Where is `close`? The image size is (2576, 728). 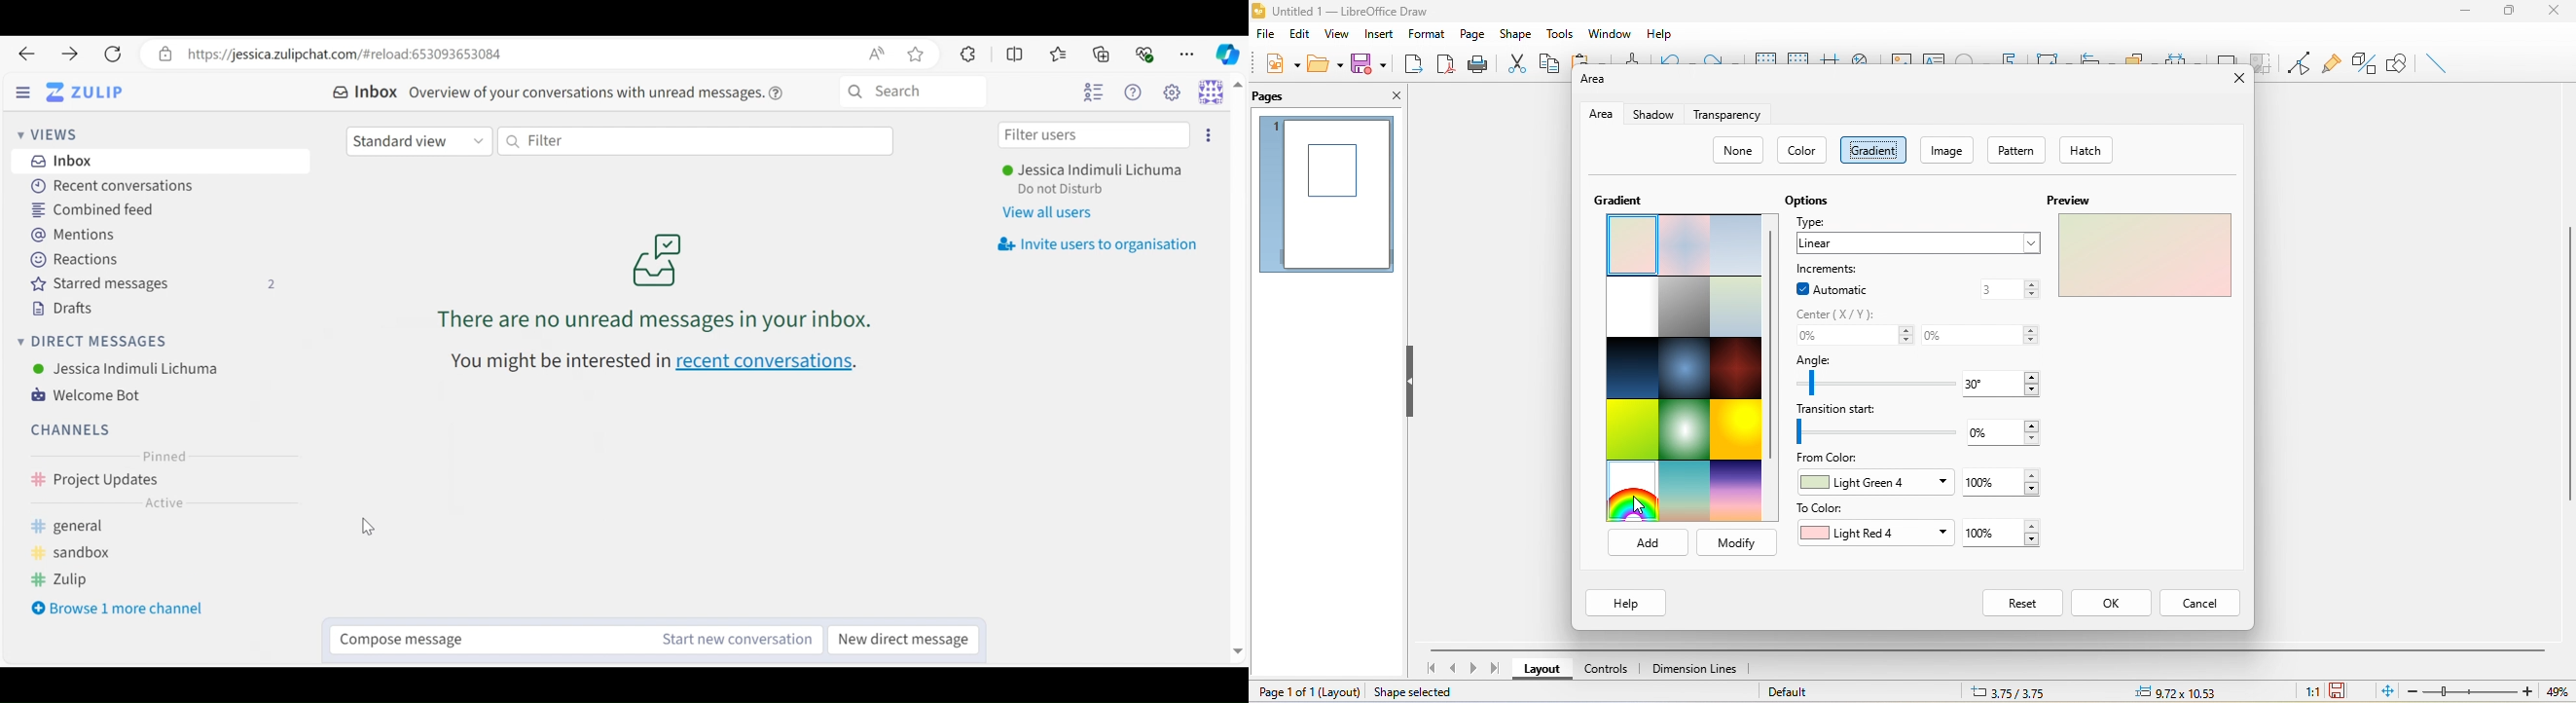 close is located at coordinates (1391, 97).